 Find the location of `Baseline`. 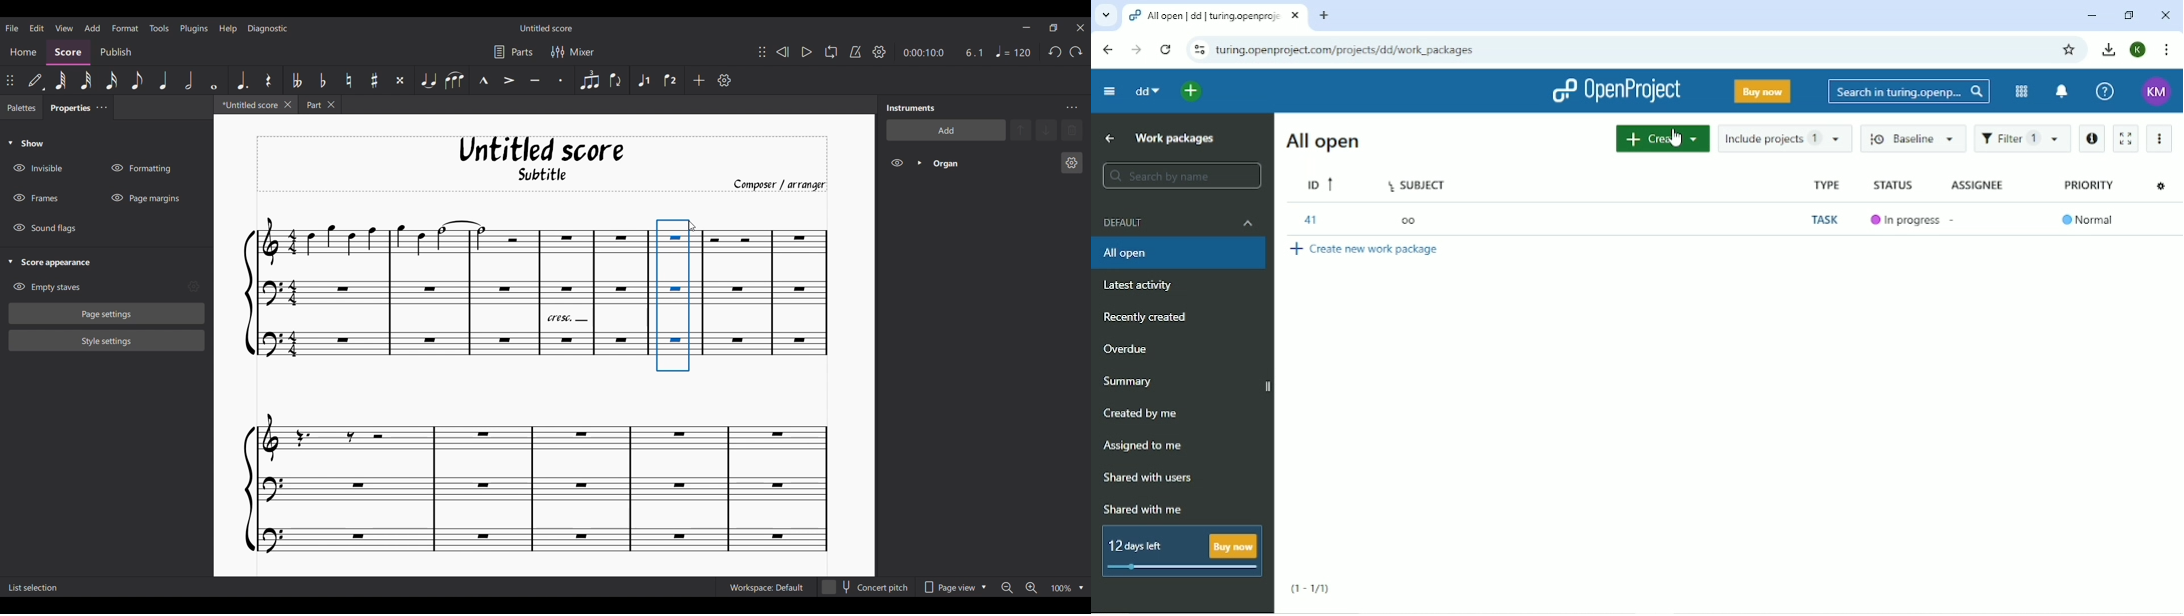

Baseline is located at coordinates (1913, 140).